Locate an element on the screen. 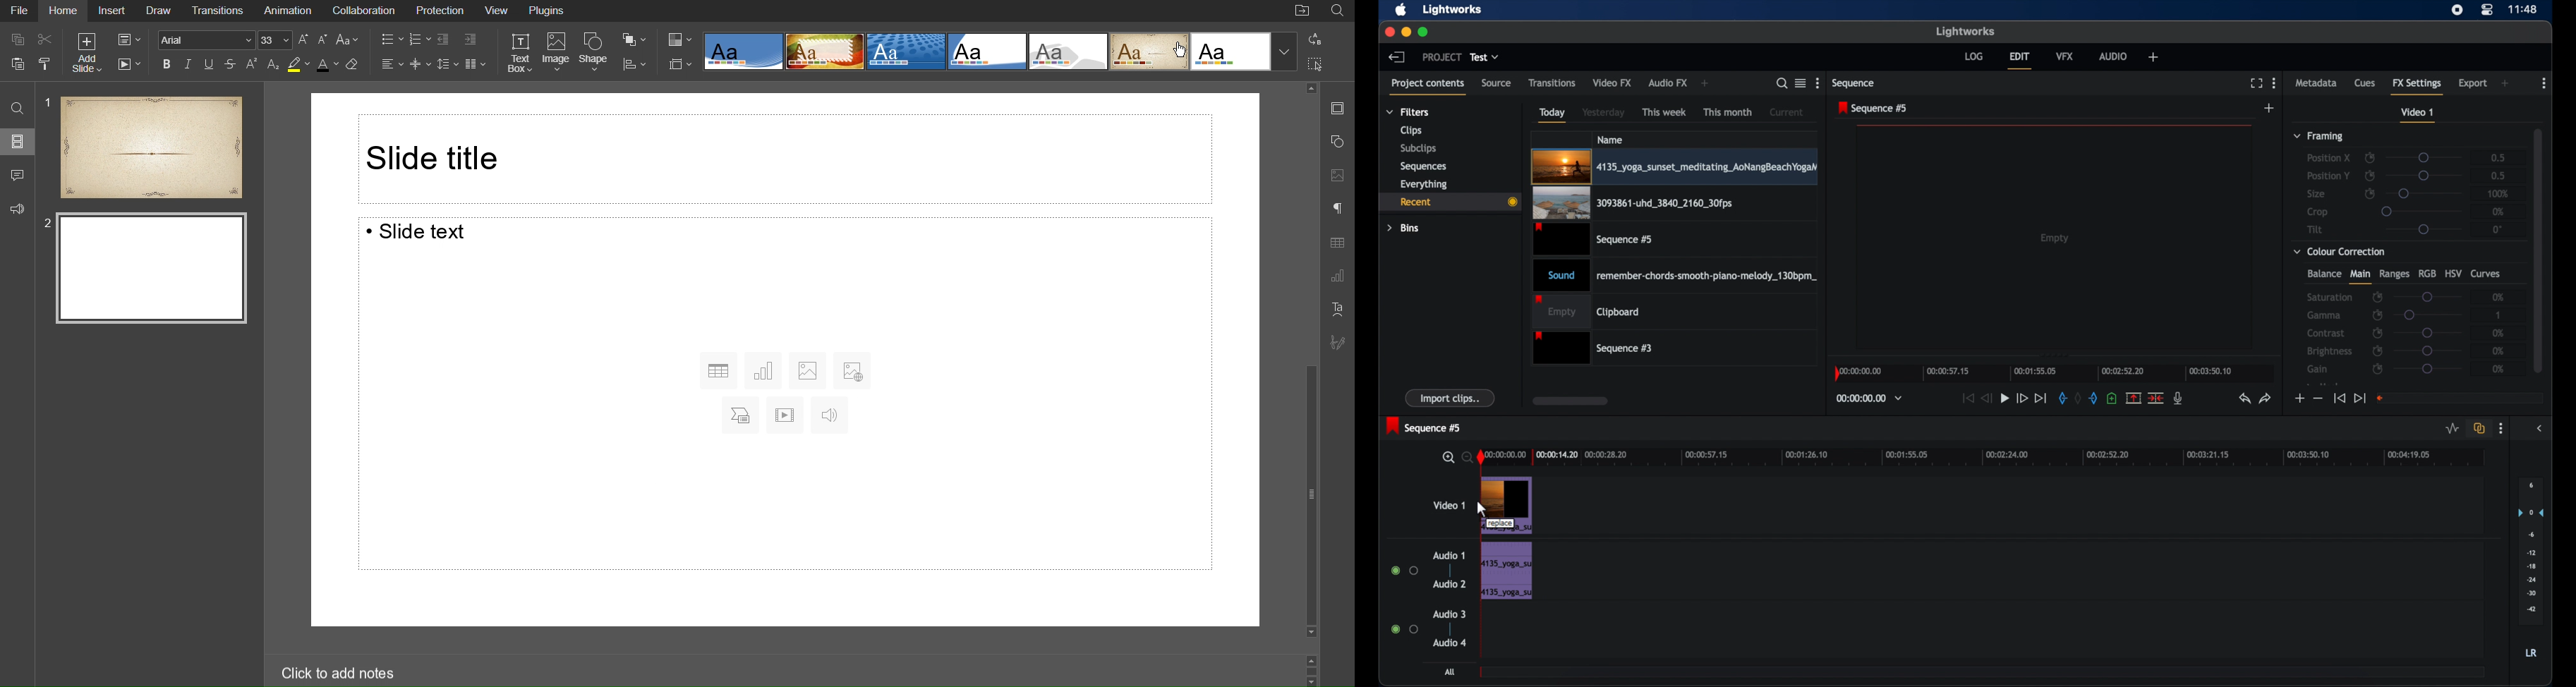 The image size is (2576, 700). Slide Text is located at coordinates (789, 397).